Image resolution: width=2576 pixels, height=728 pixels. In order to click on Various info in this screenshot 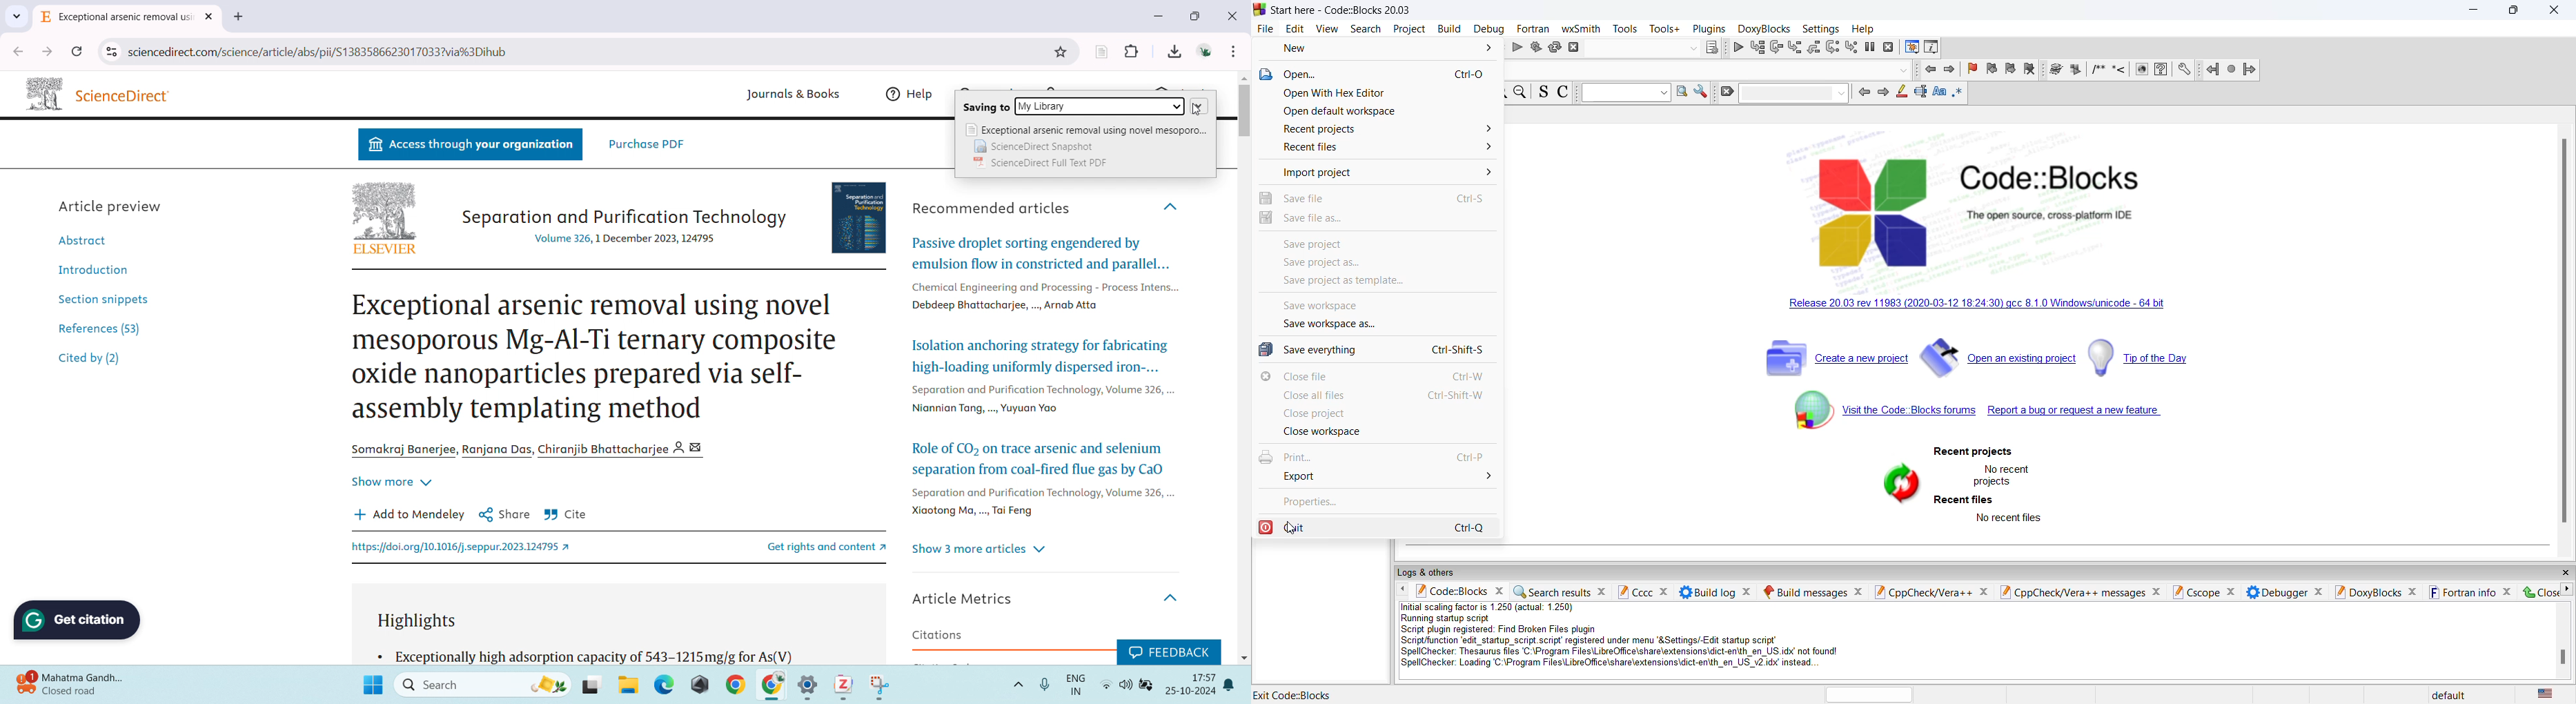, I will do `click(1934, 48)`.